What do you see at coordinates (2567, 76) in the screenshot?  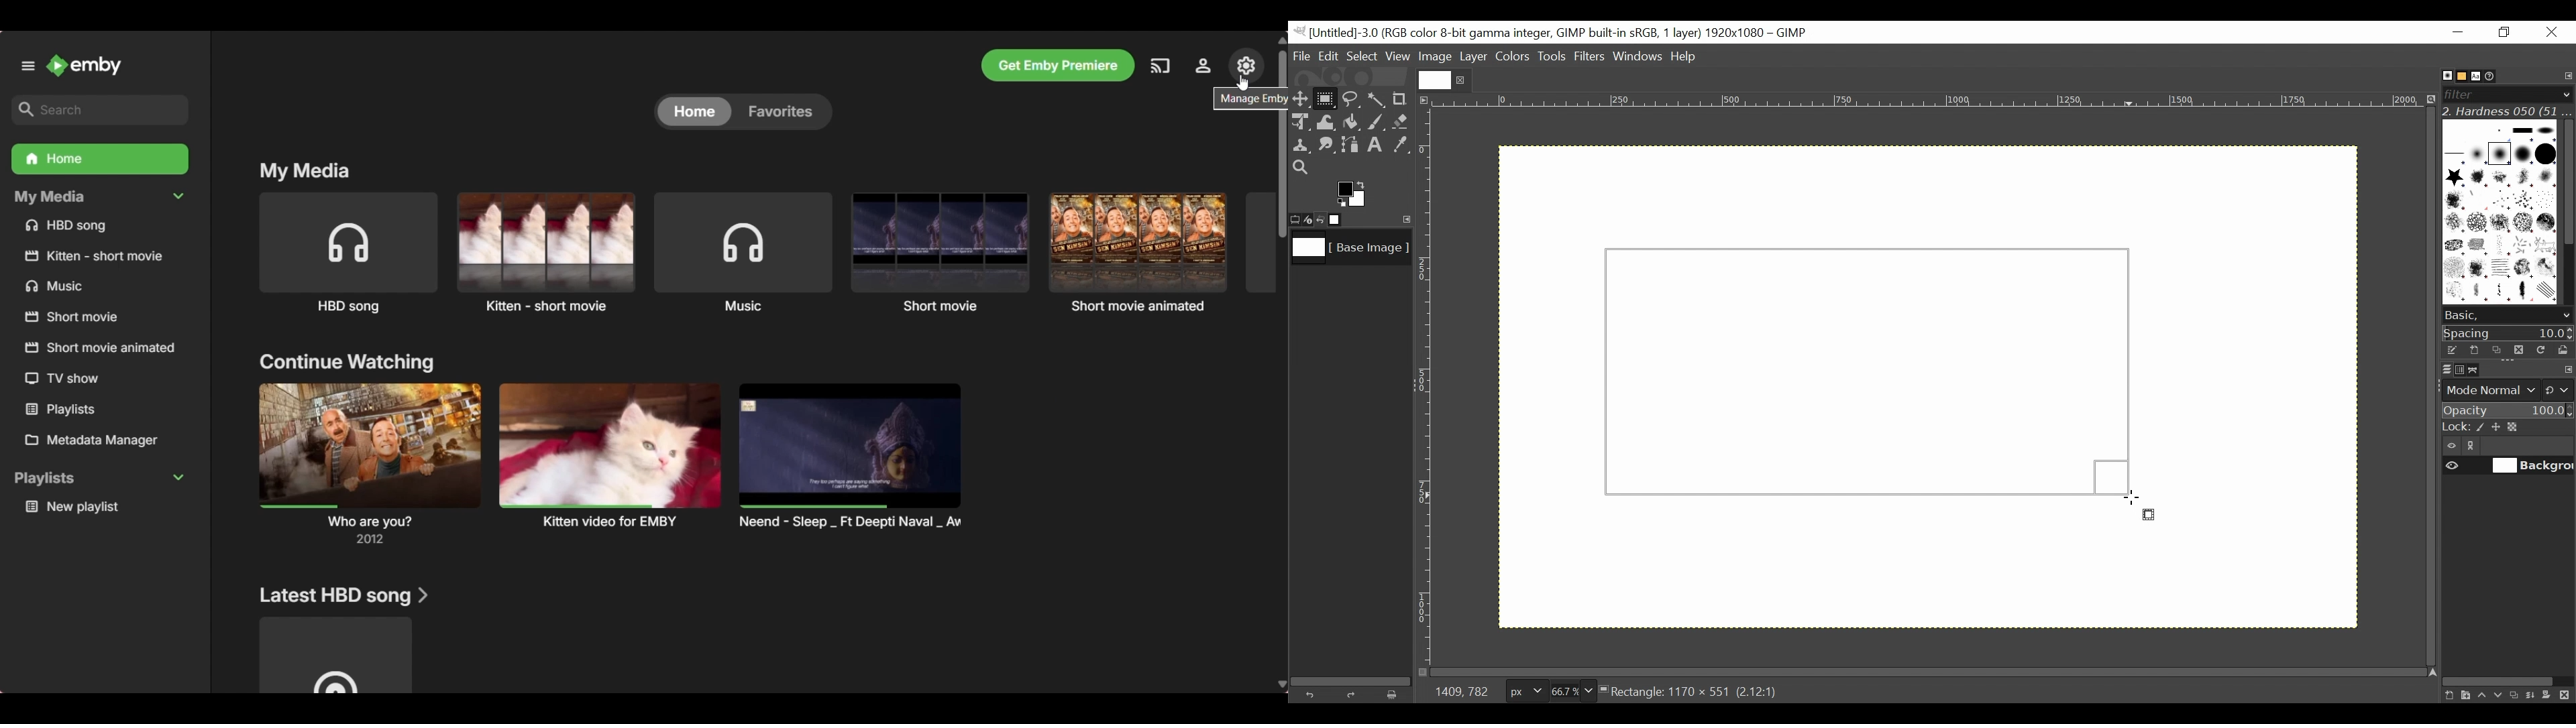 I see `Configure tab` at bounding box center [2567, 76].